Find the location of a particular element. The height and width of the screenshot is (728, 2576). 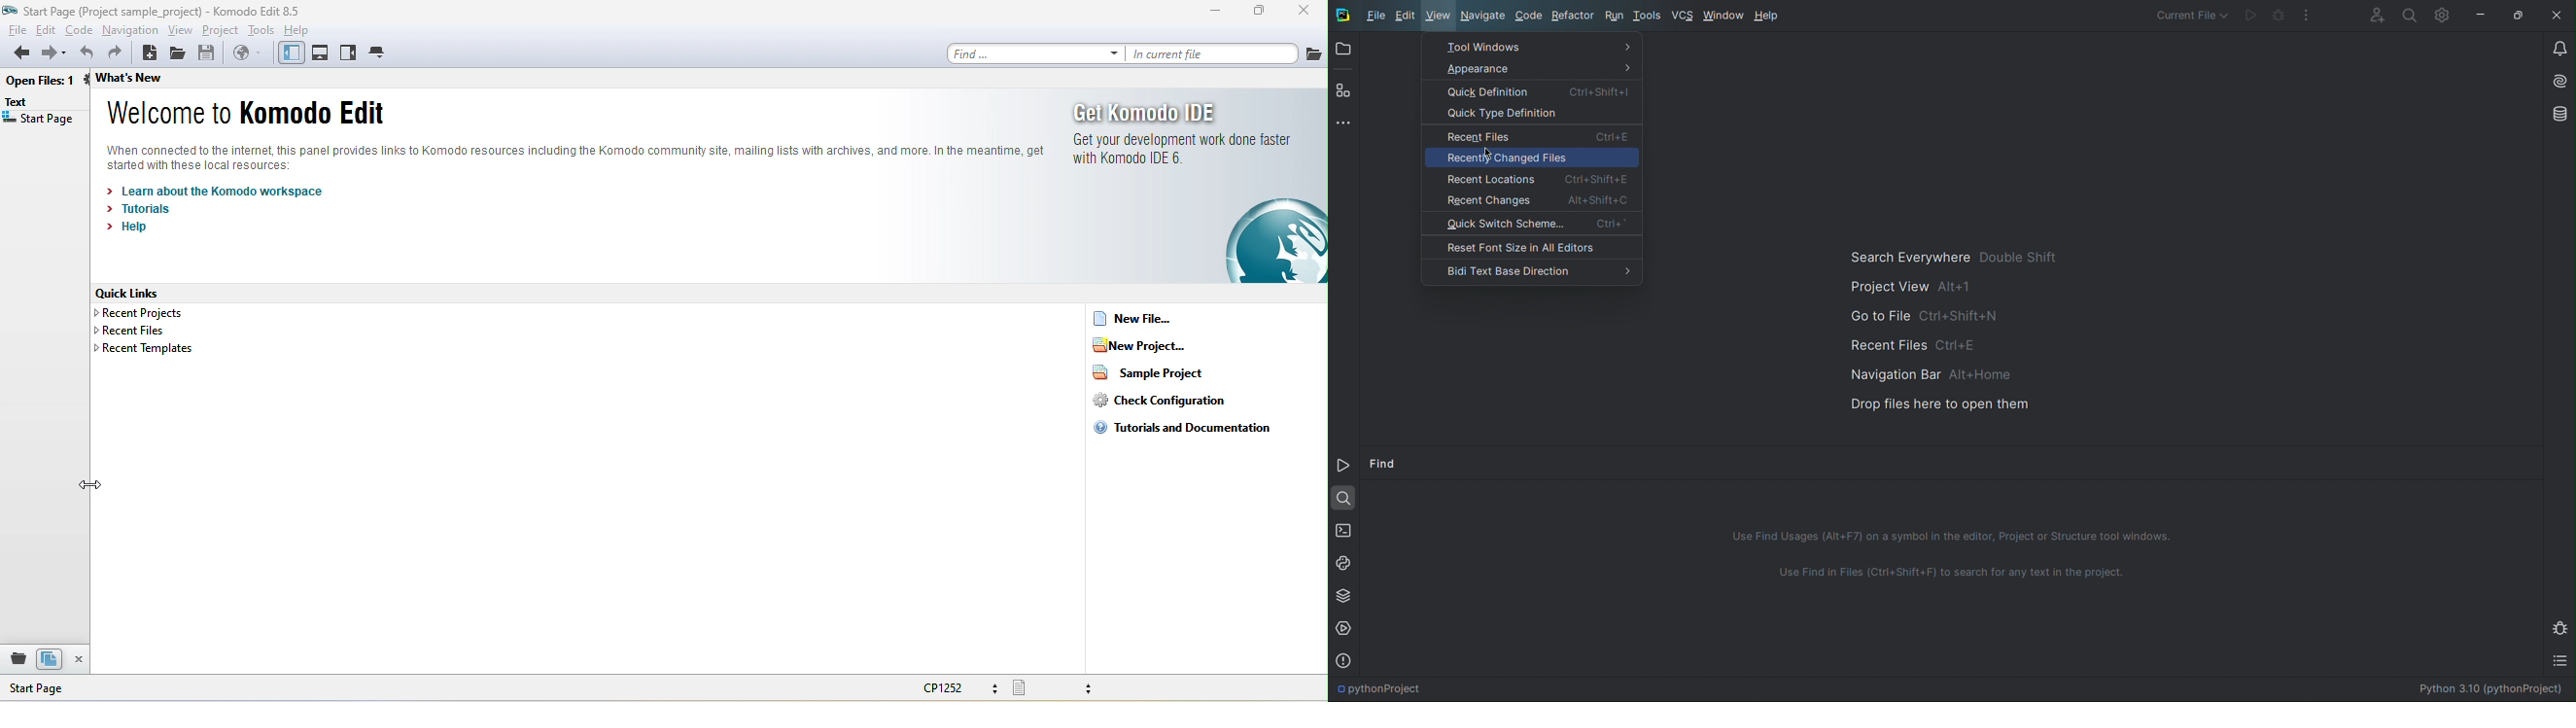

left pane is located at coordinates (289, 53).